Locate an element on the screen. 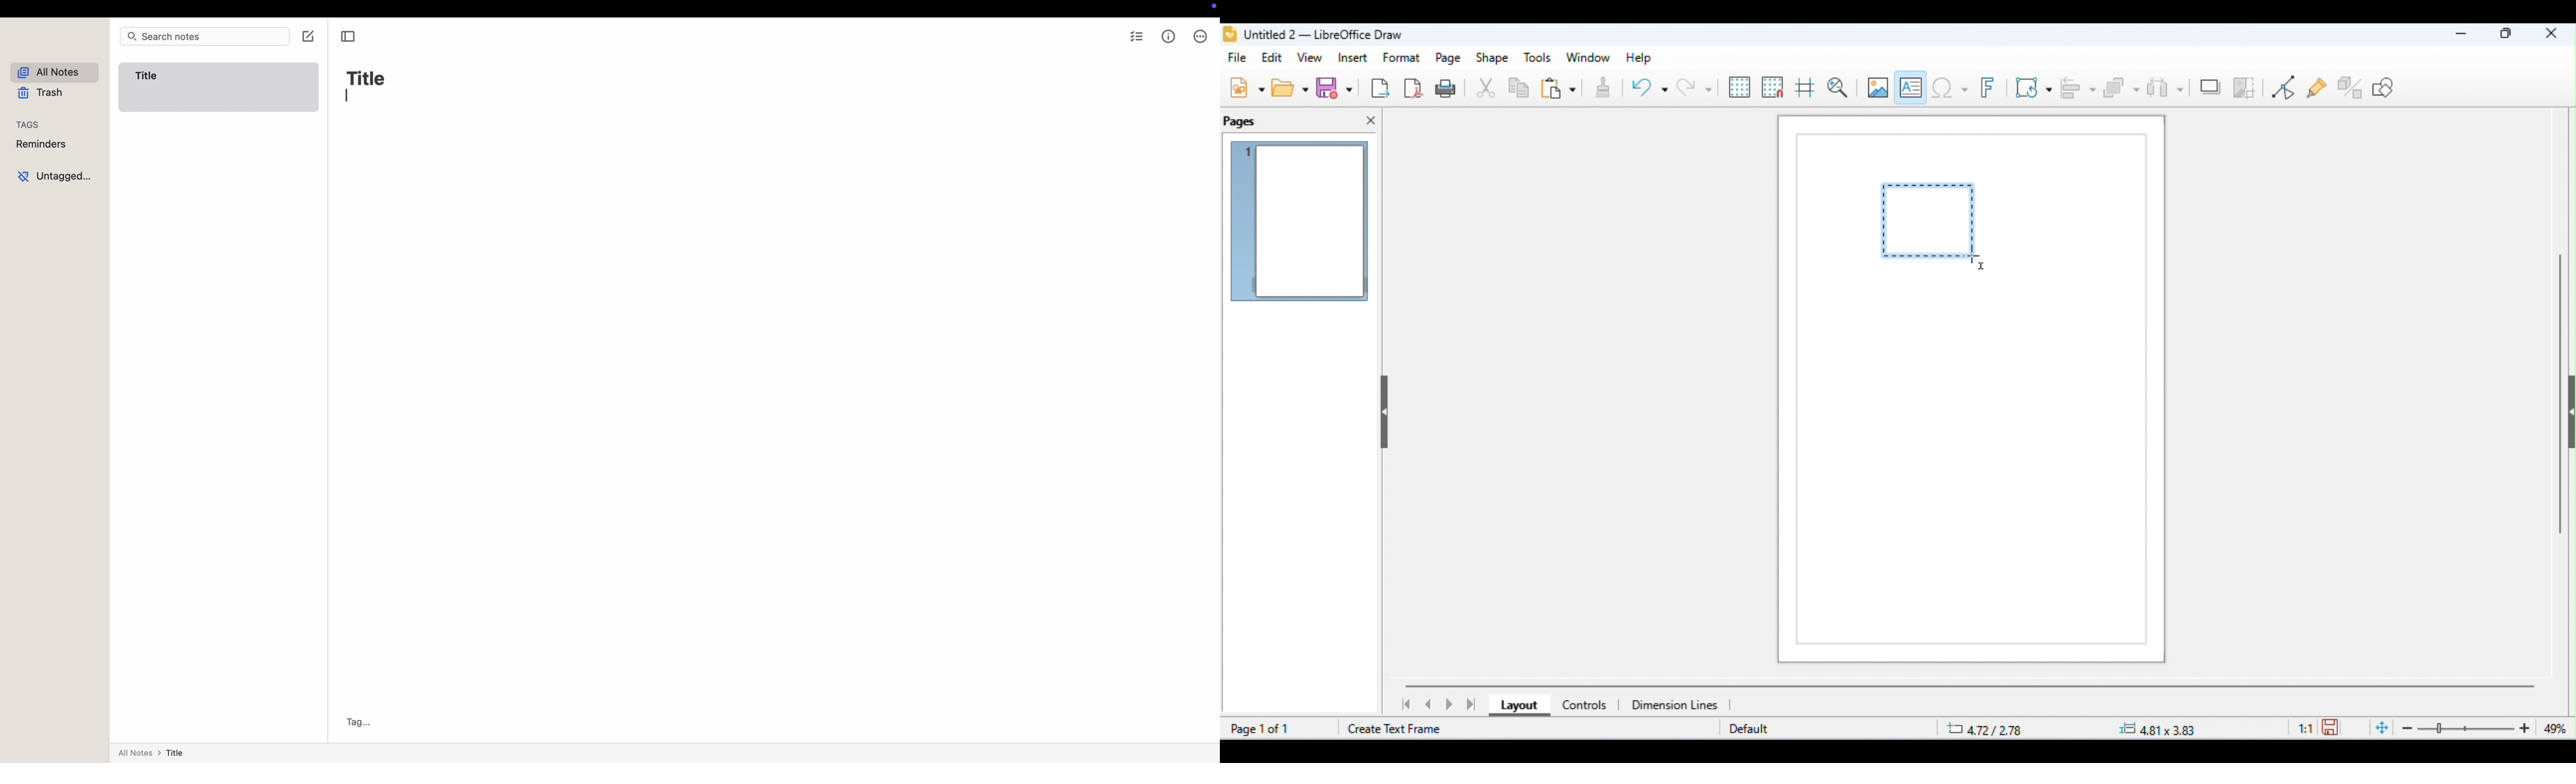 Image resolution: width=2576 pixels, height=784 pixels. create text frame is located at coordinates (1394, 729).